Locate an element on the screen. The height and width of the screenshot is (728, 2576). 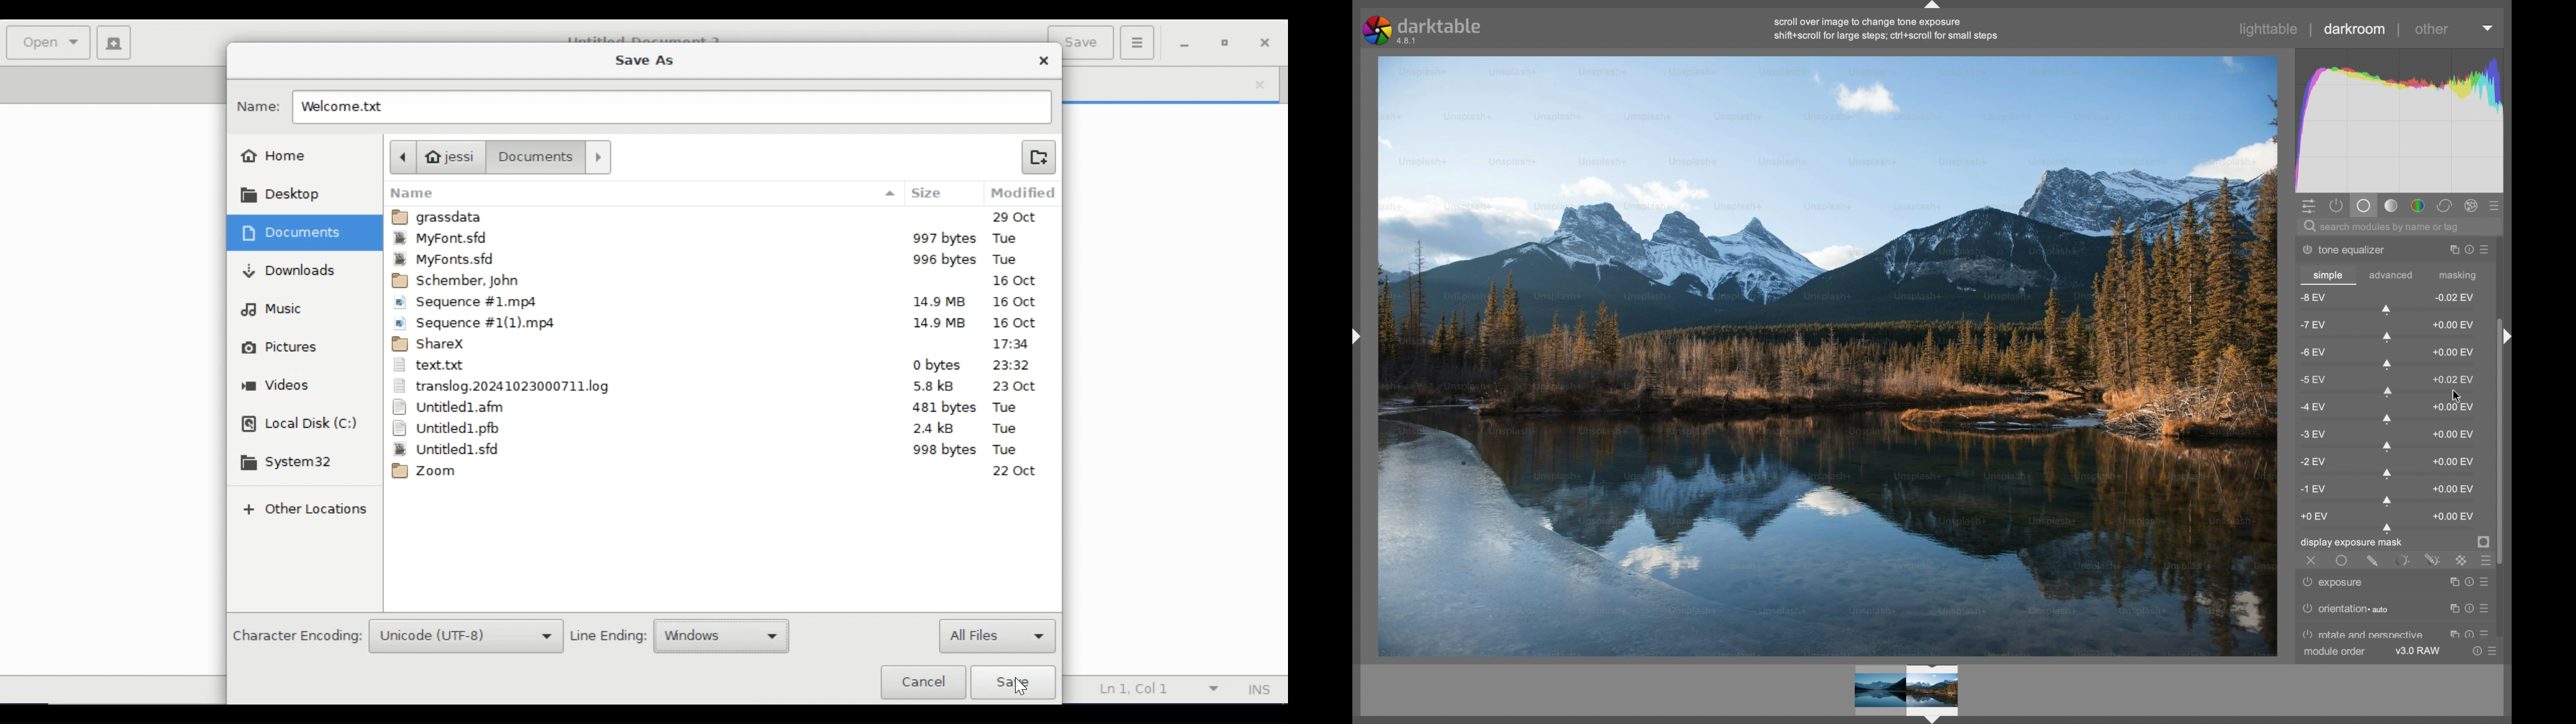
0.00 ev is located at coordinates (2454, 324).